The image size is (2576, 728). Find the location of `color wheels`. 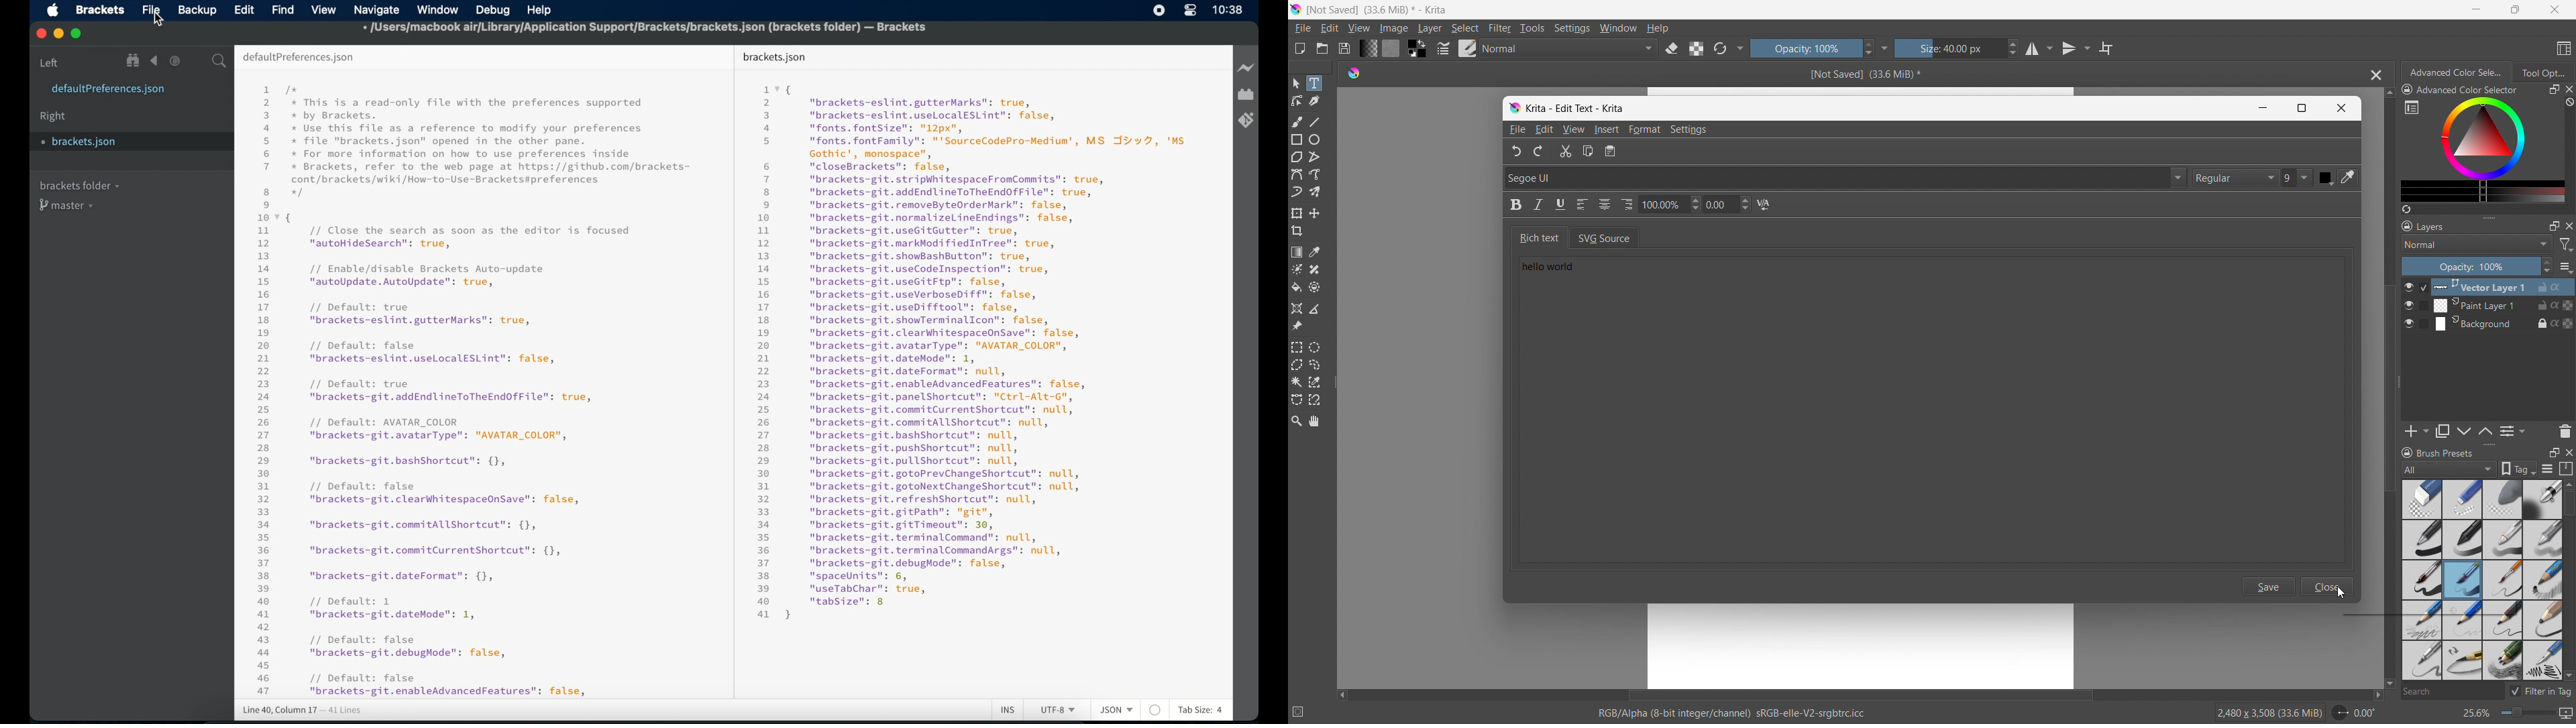

color wheels is located at coordinates (2483, 137).